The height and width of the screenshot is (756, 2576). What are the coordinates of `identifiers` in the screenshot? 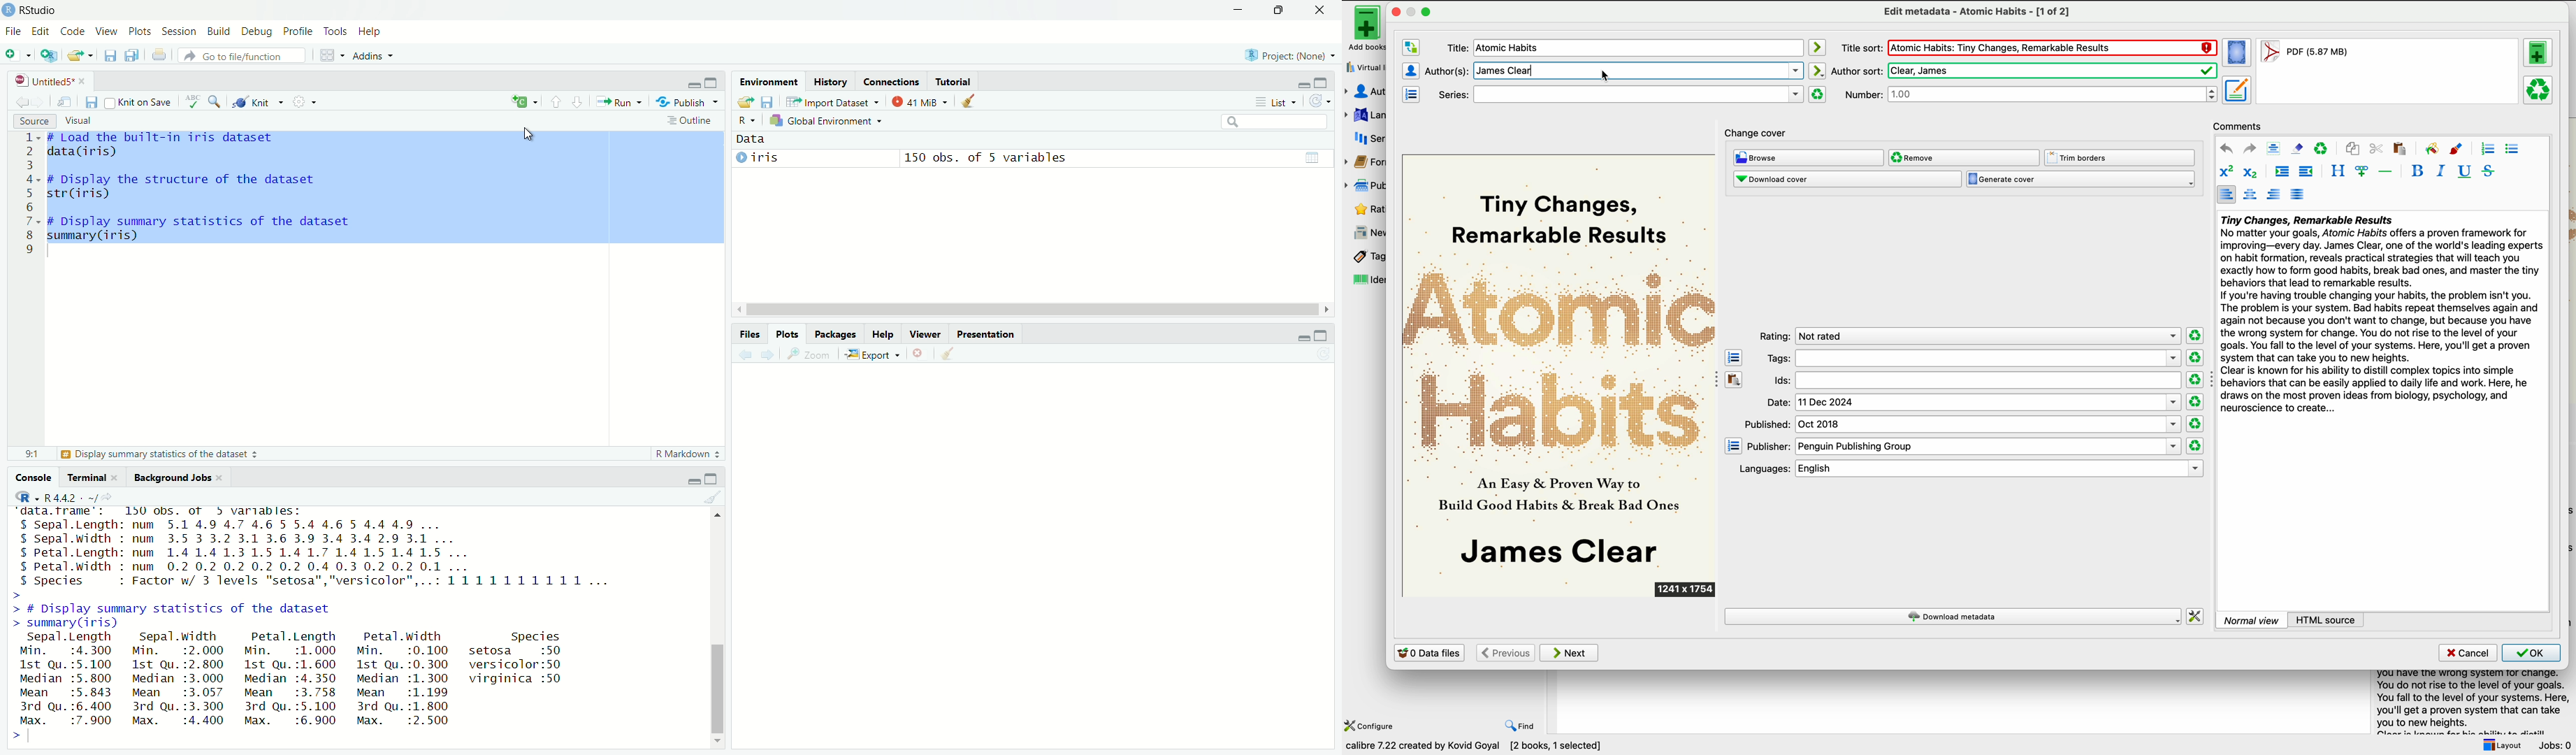 It's located at (1363, 281).